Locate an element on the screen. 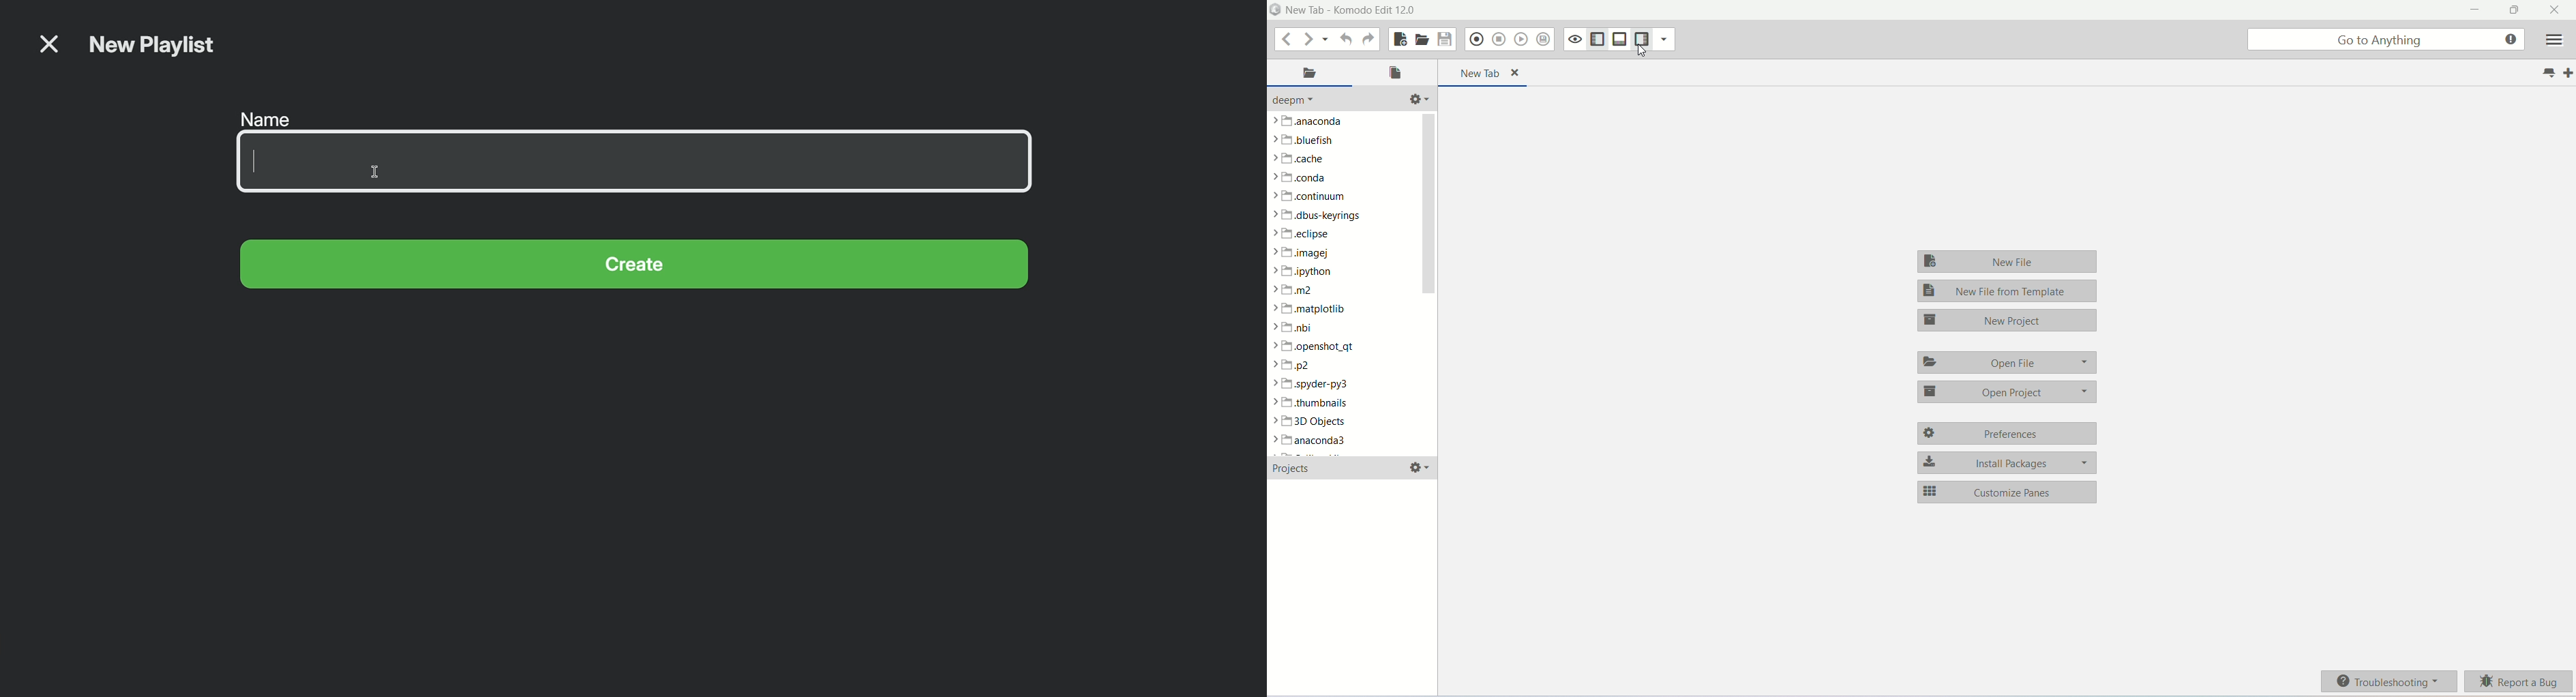 The image size is (2576, 700). openshot is located at coordinates (1319, 347).